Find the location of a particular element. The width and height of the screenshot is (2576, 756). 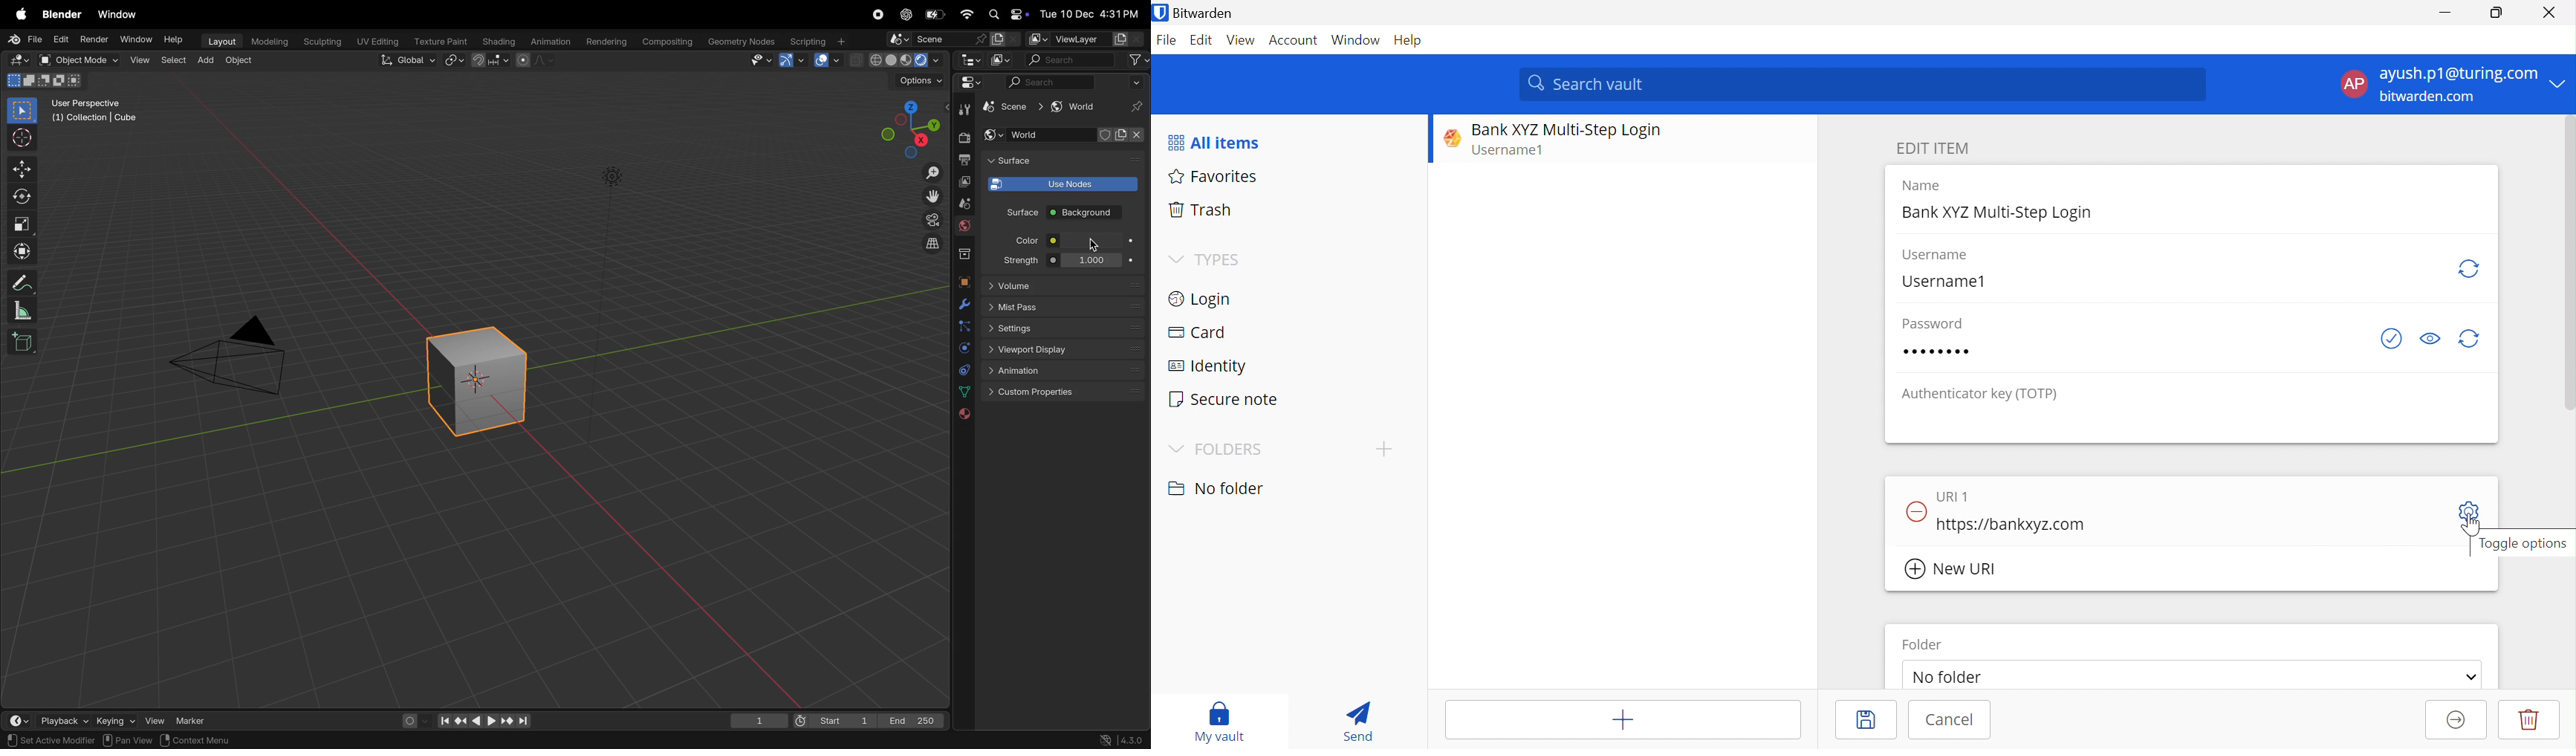

Website logo is located at coordinates (1448, 137).